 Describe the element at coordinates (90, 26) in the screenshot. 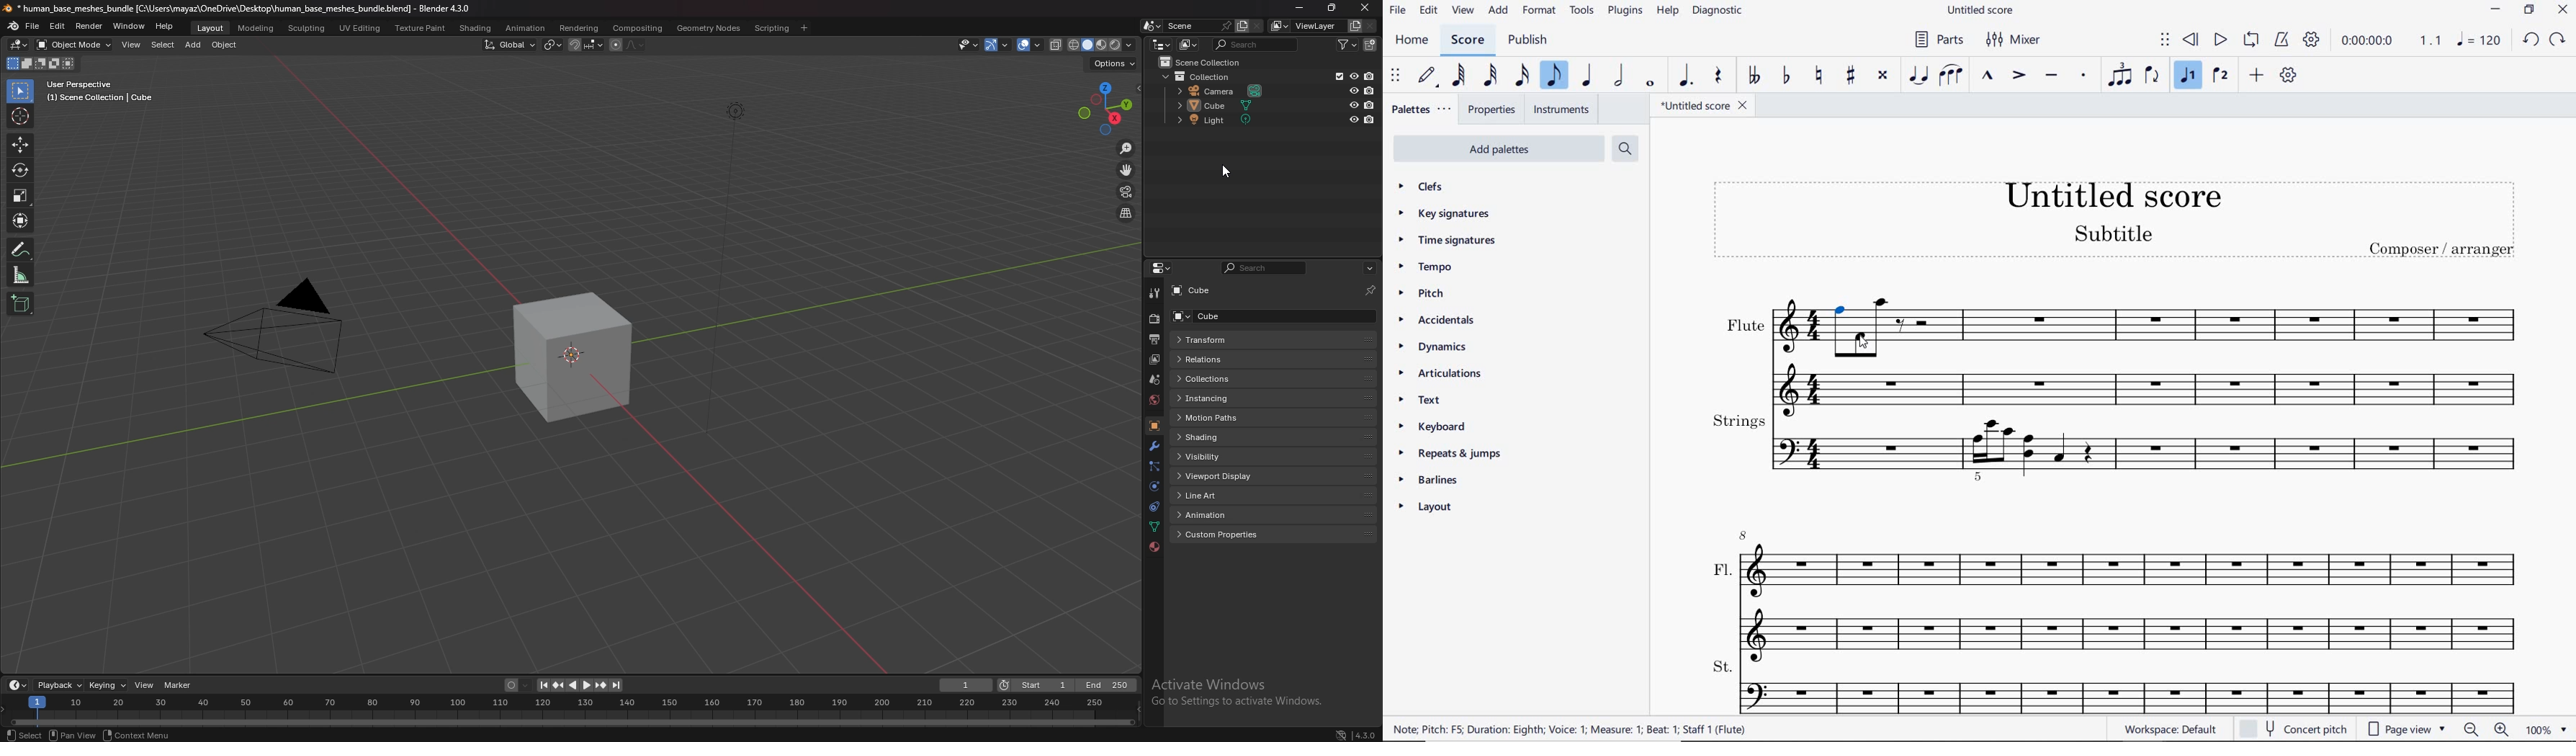

I see `render` at that location.